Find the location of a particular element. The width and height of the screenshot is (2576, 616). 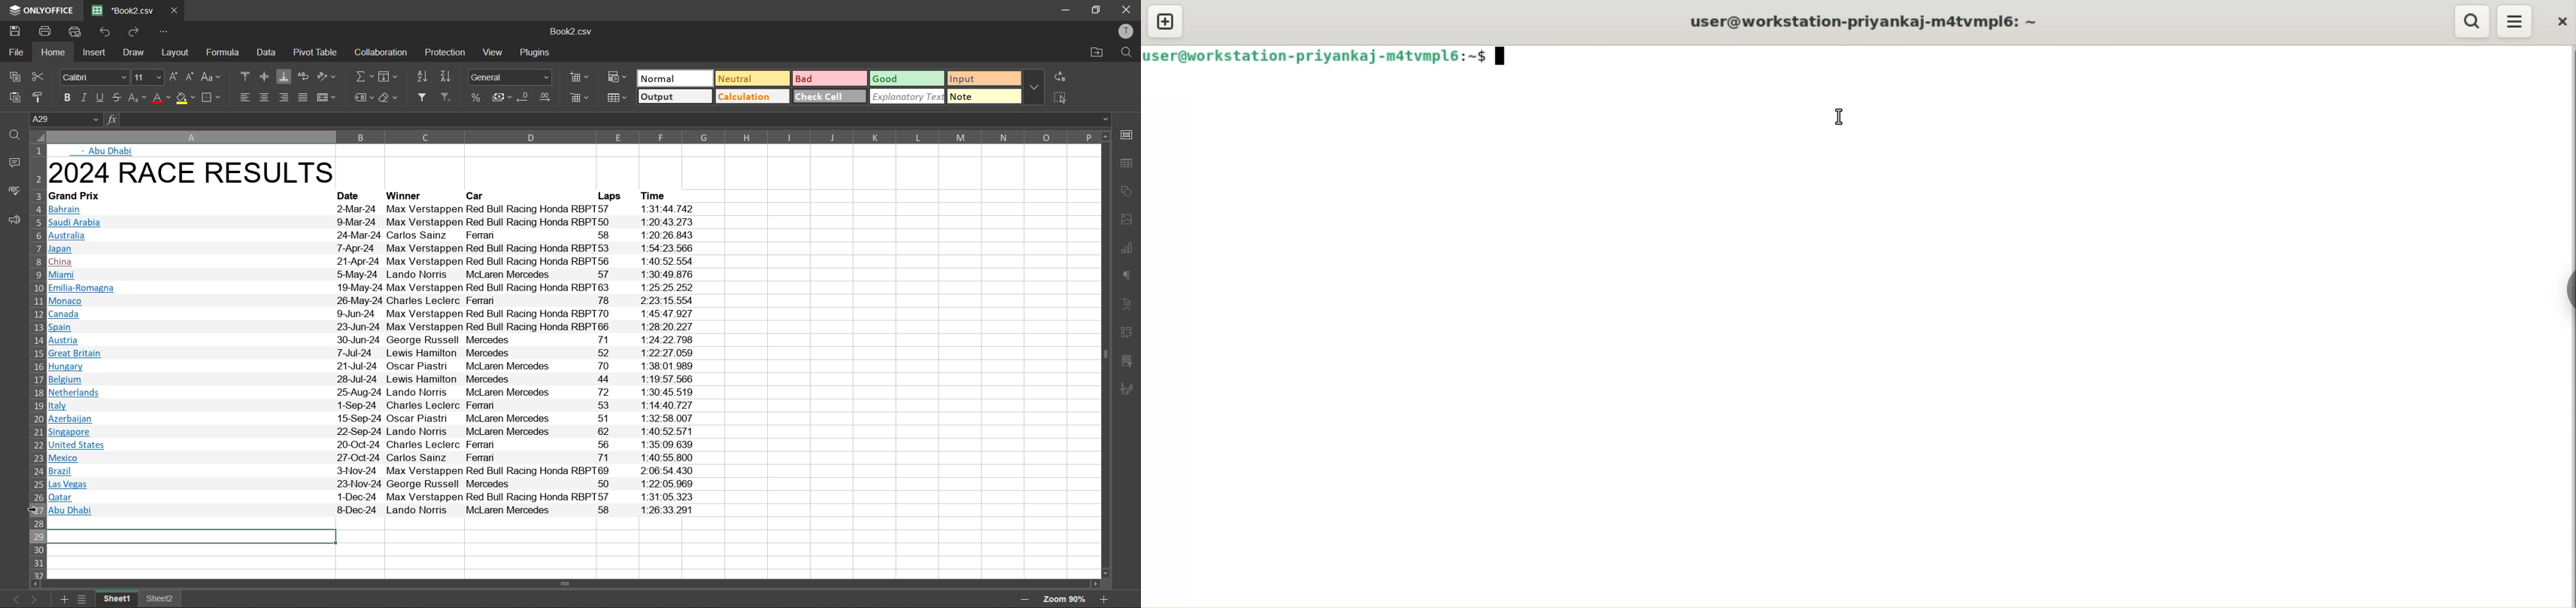

save is located at coordinates (15, 30).